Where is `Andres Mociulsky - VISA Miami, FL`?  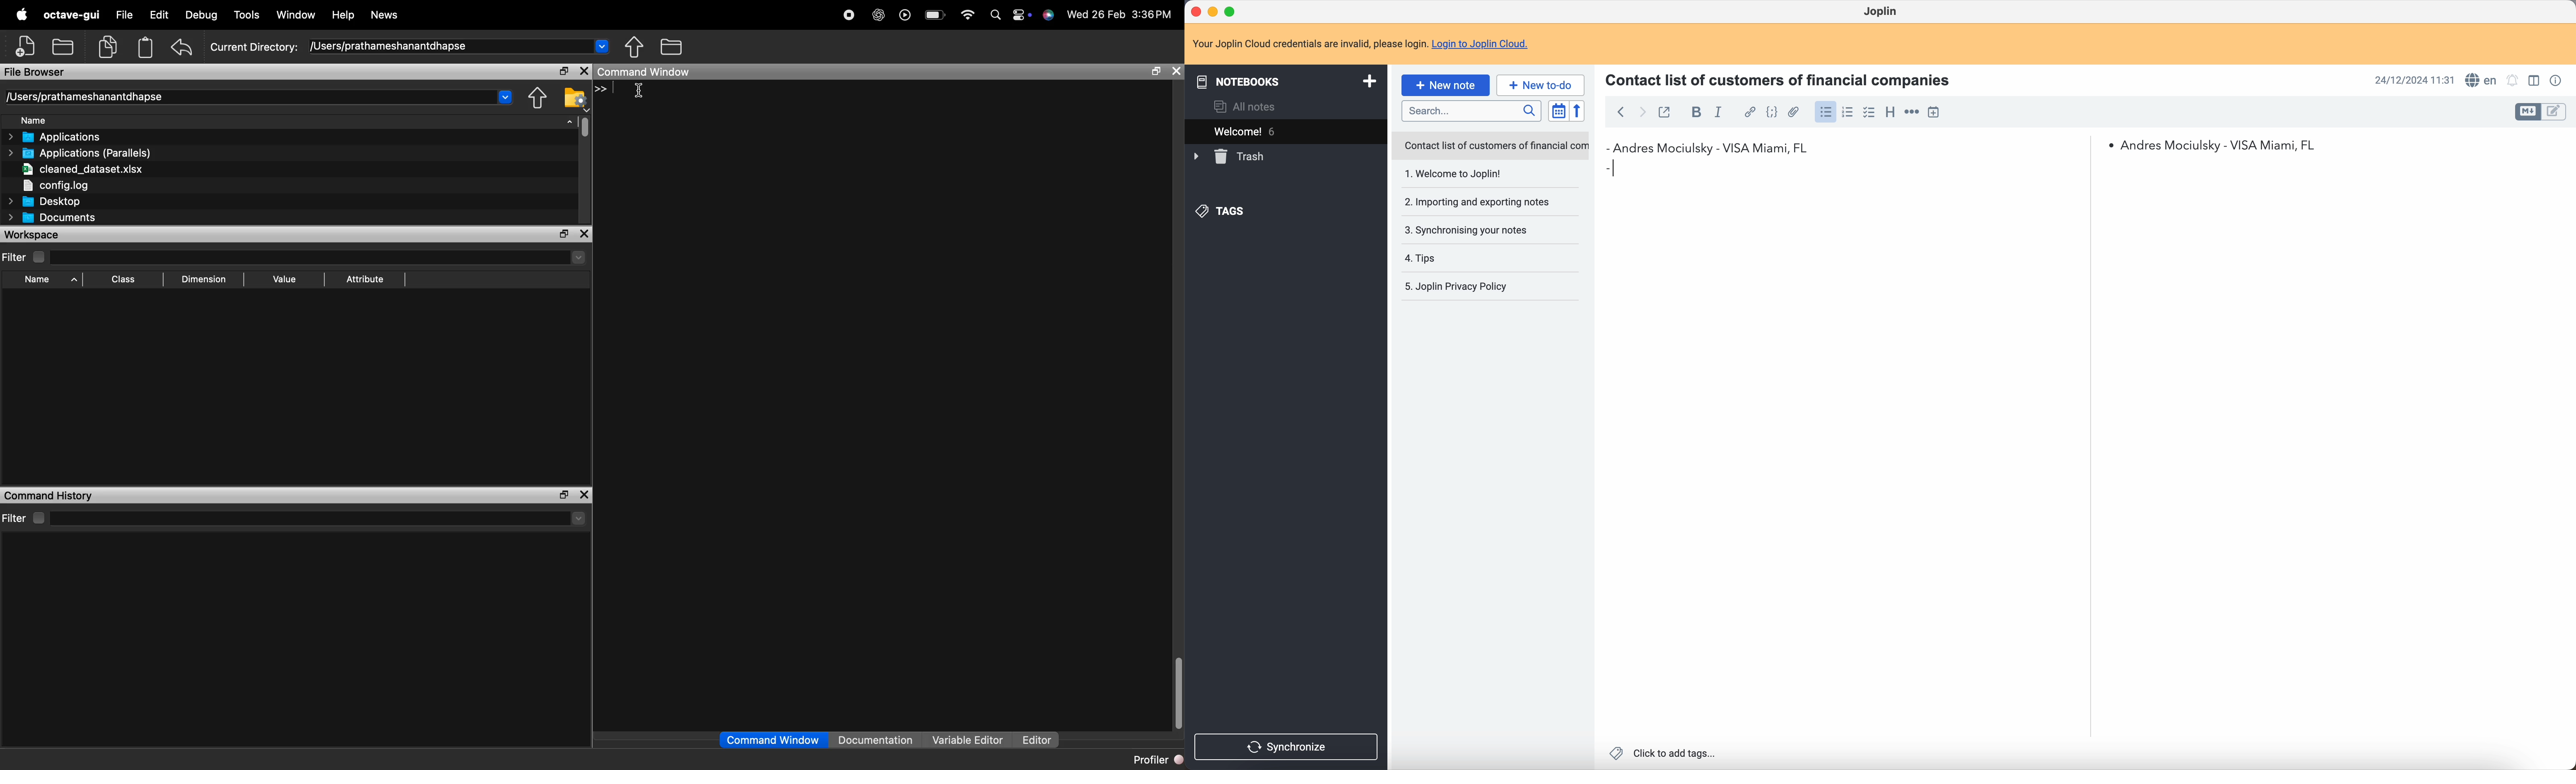
Andres Mociulsky - VISA Miami, FL is located at coordinates (2225, 144).